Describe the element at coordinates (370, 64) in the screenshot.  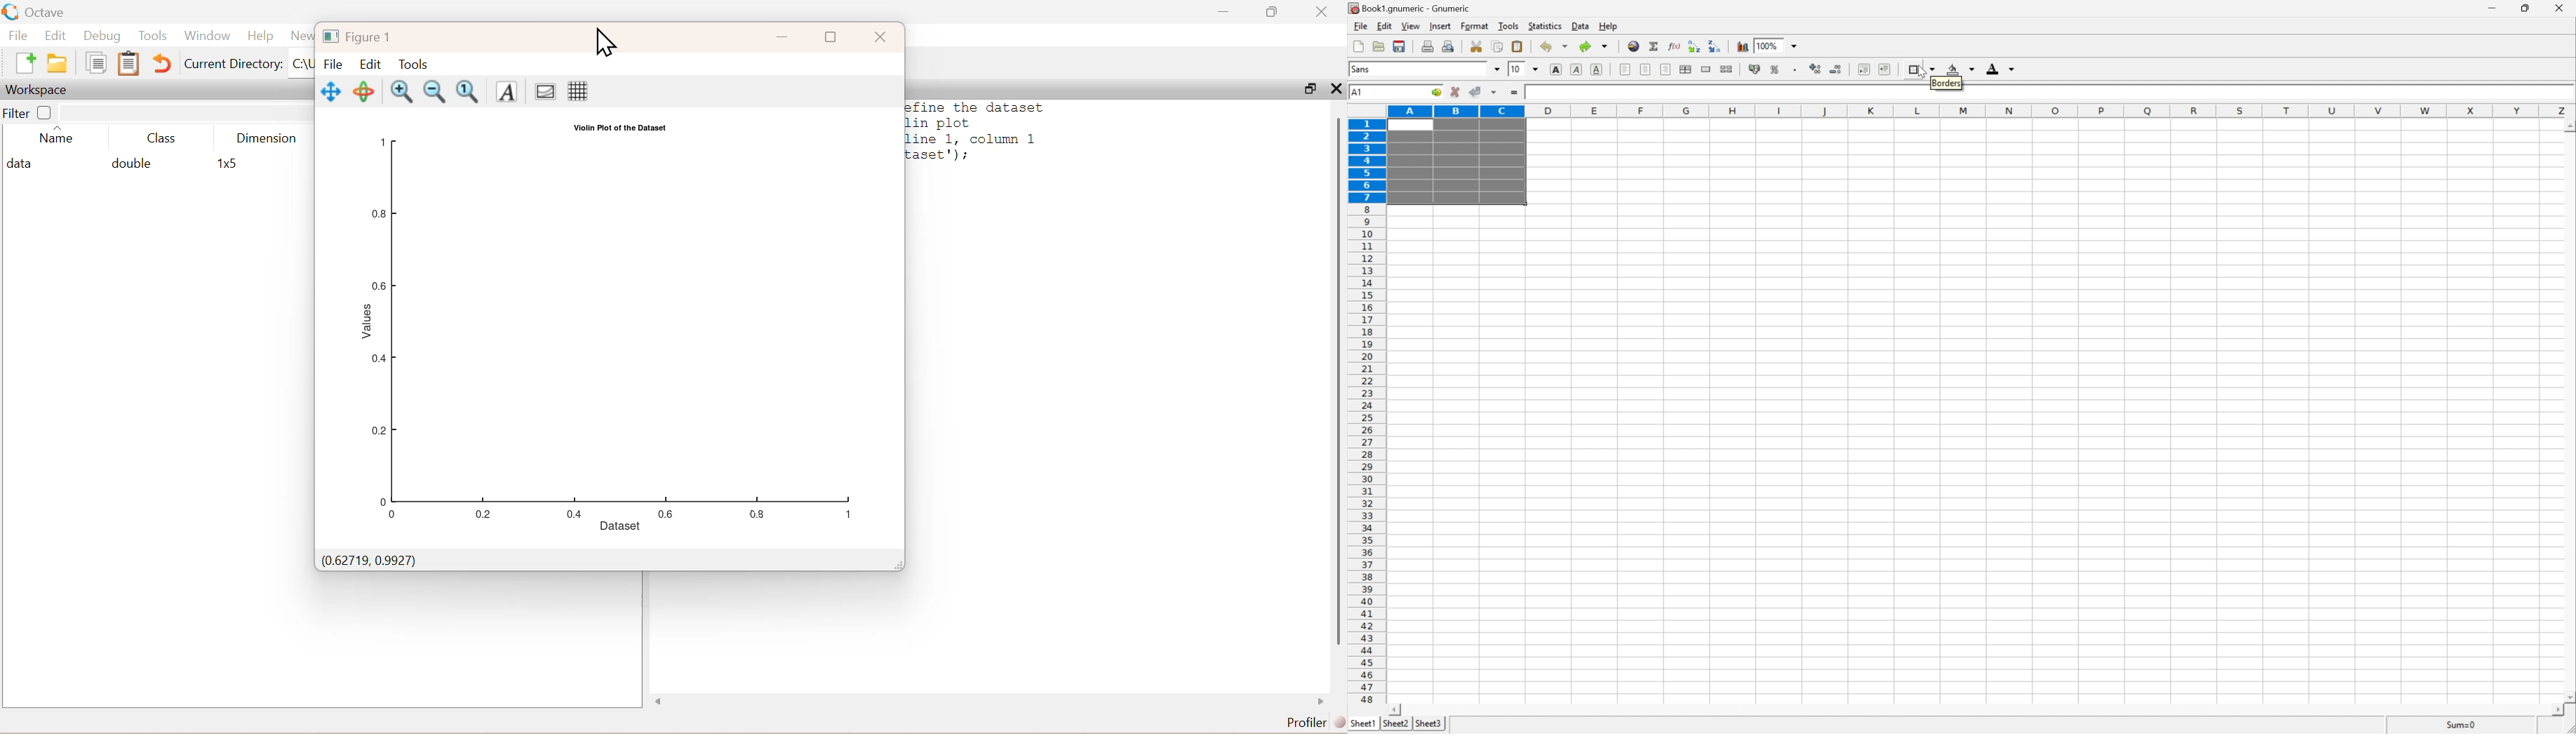
I see `edit` at that location.